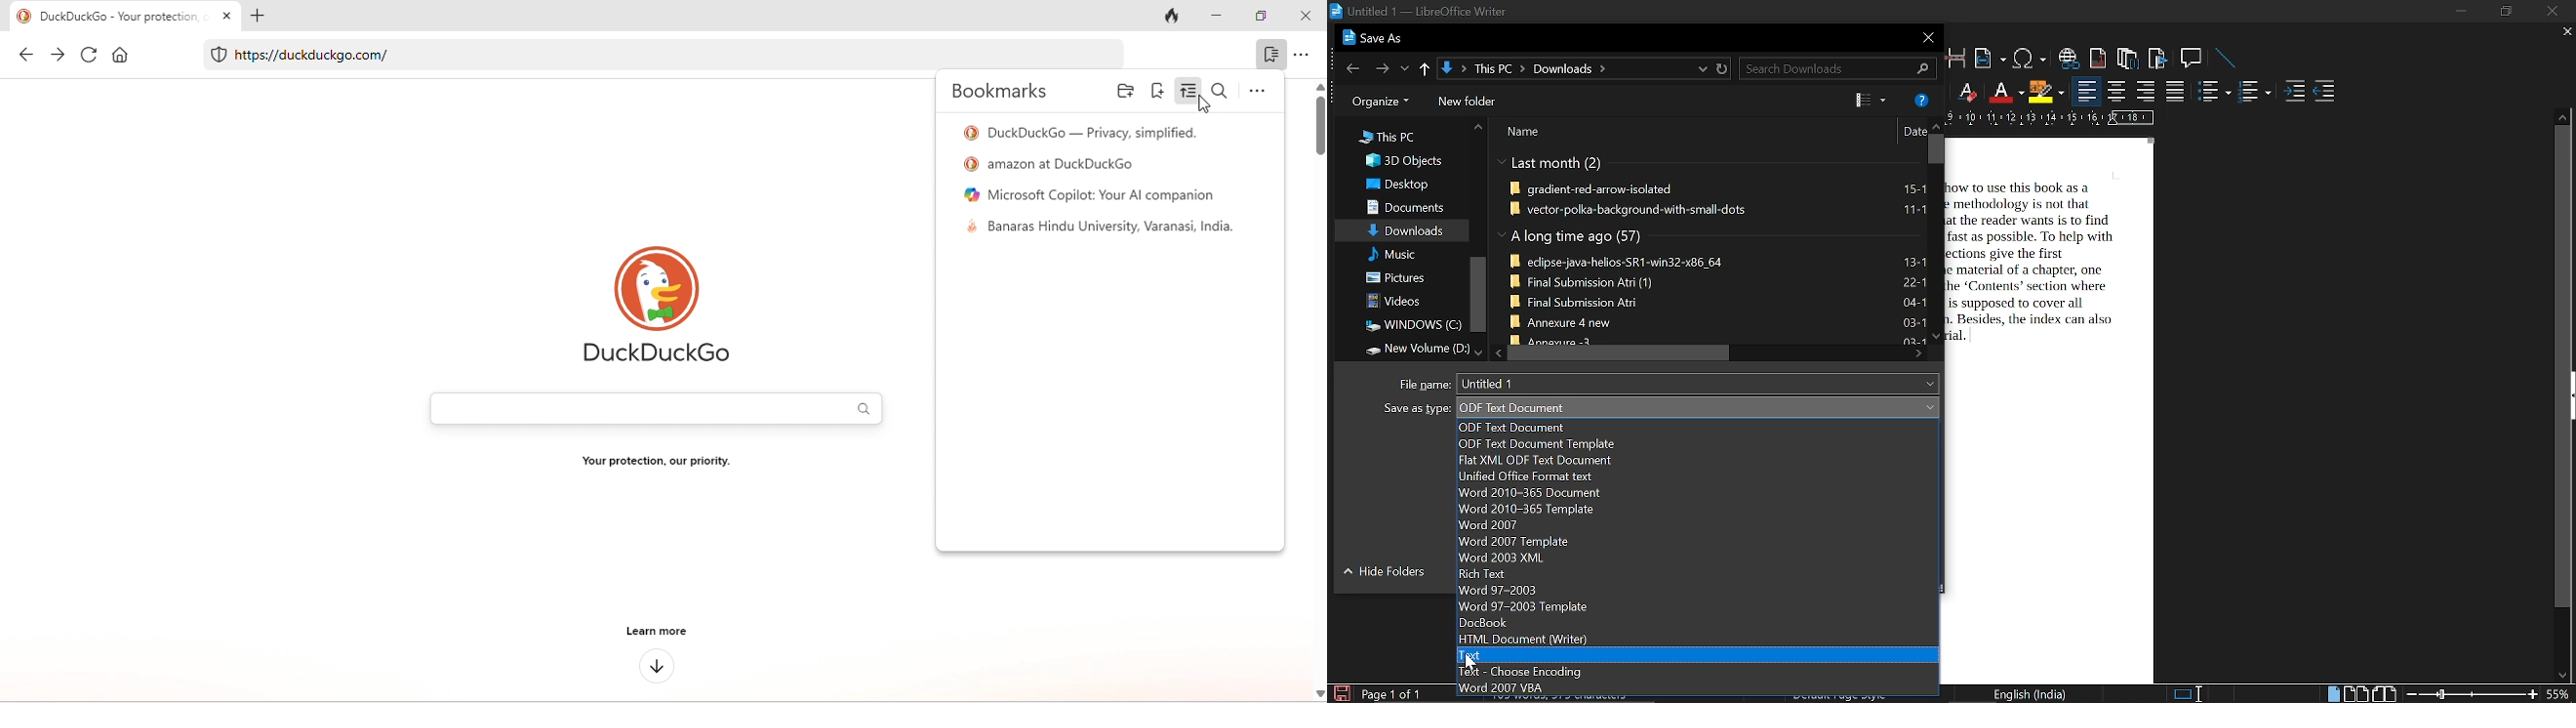 The height and width of the screenshot is (728, 2576). I want to click on 3D Objects, so click(1402, 161).